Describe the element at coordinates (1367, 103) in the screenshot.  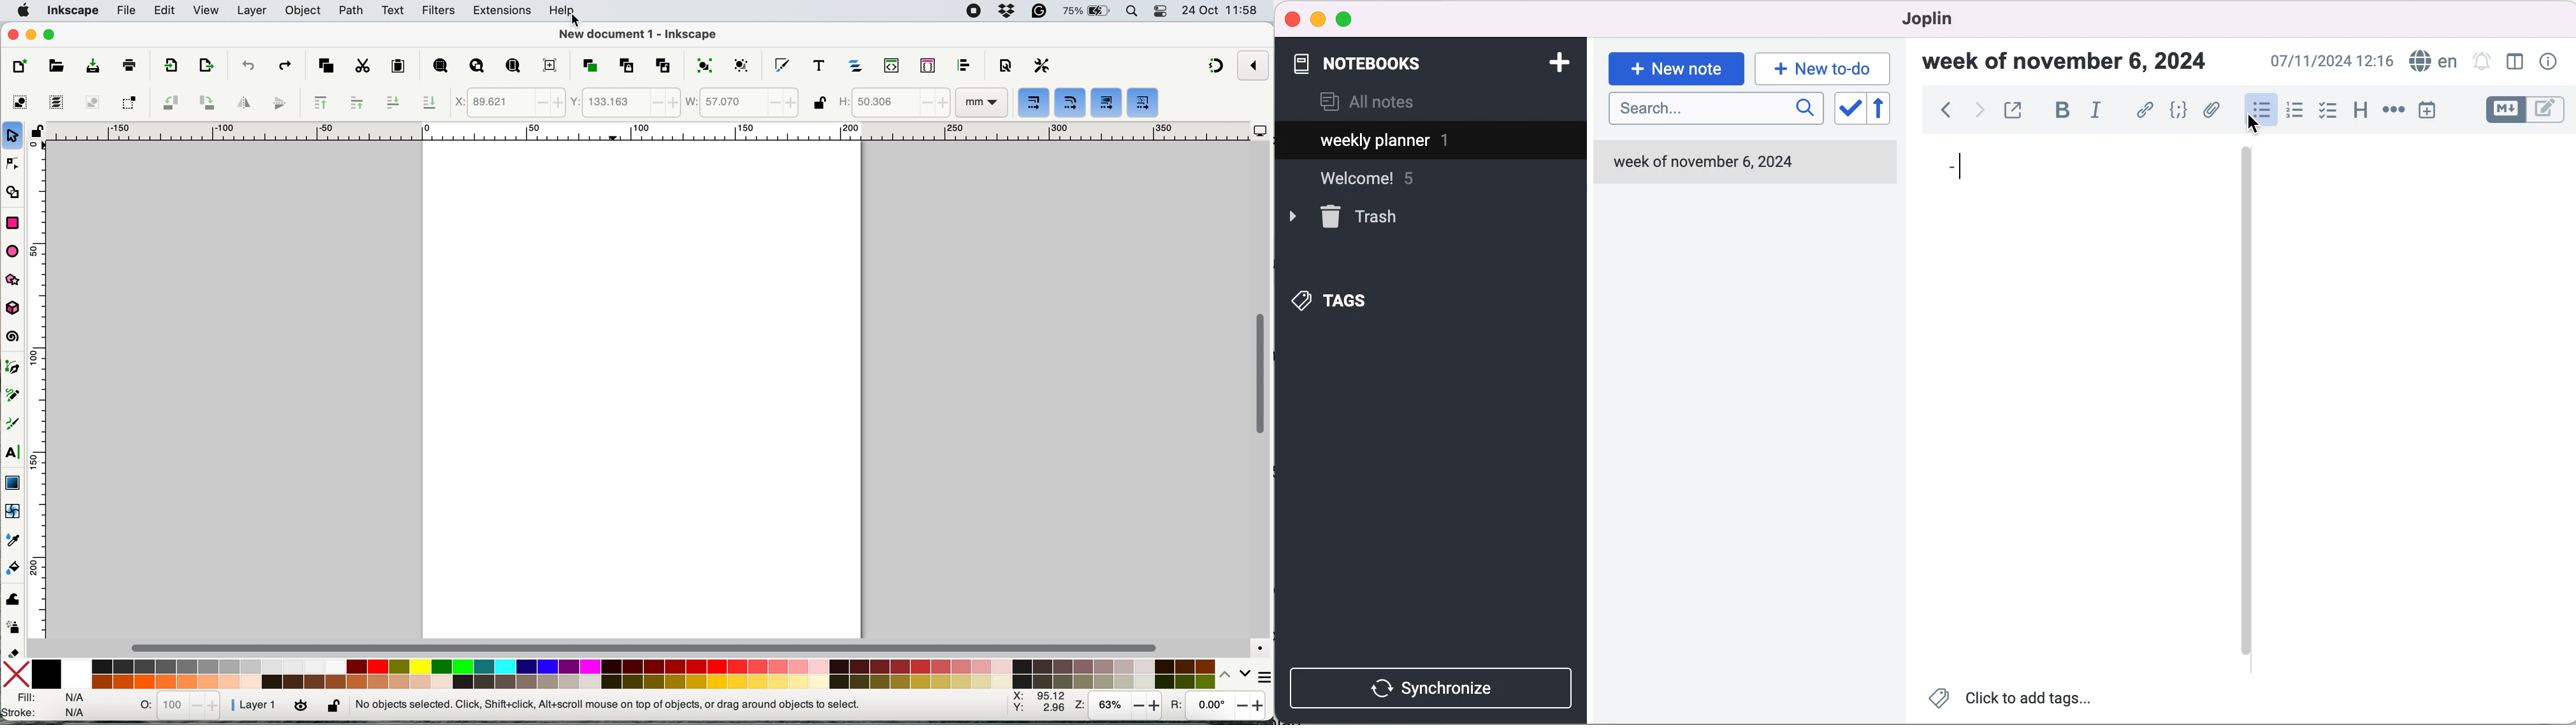
I see `all notes` at that location.